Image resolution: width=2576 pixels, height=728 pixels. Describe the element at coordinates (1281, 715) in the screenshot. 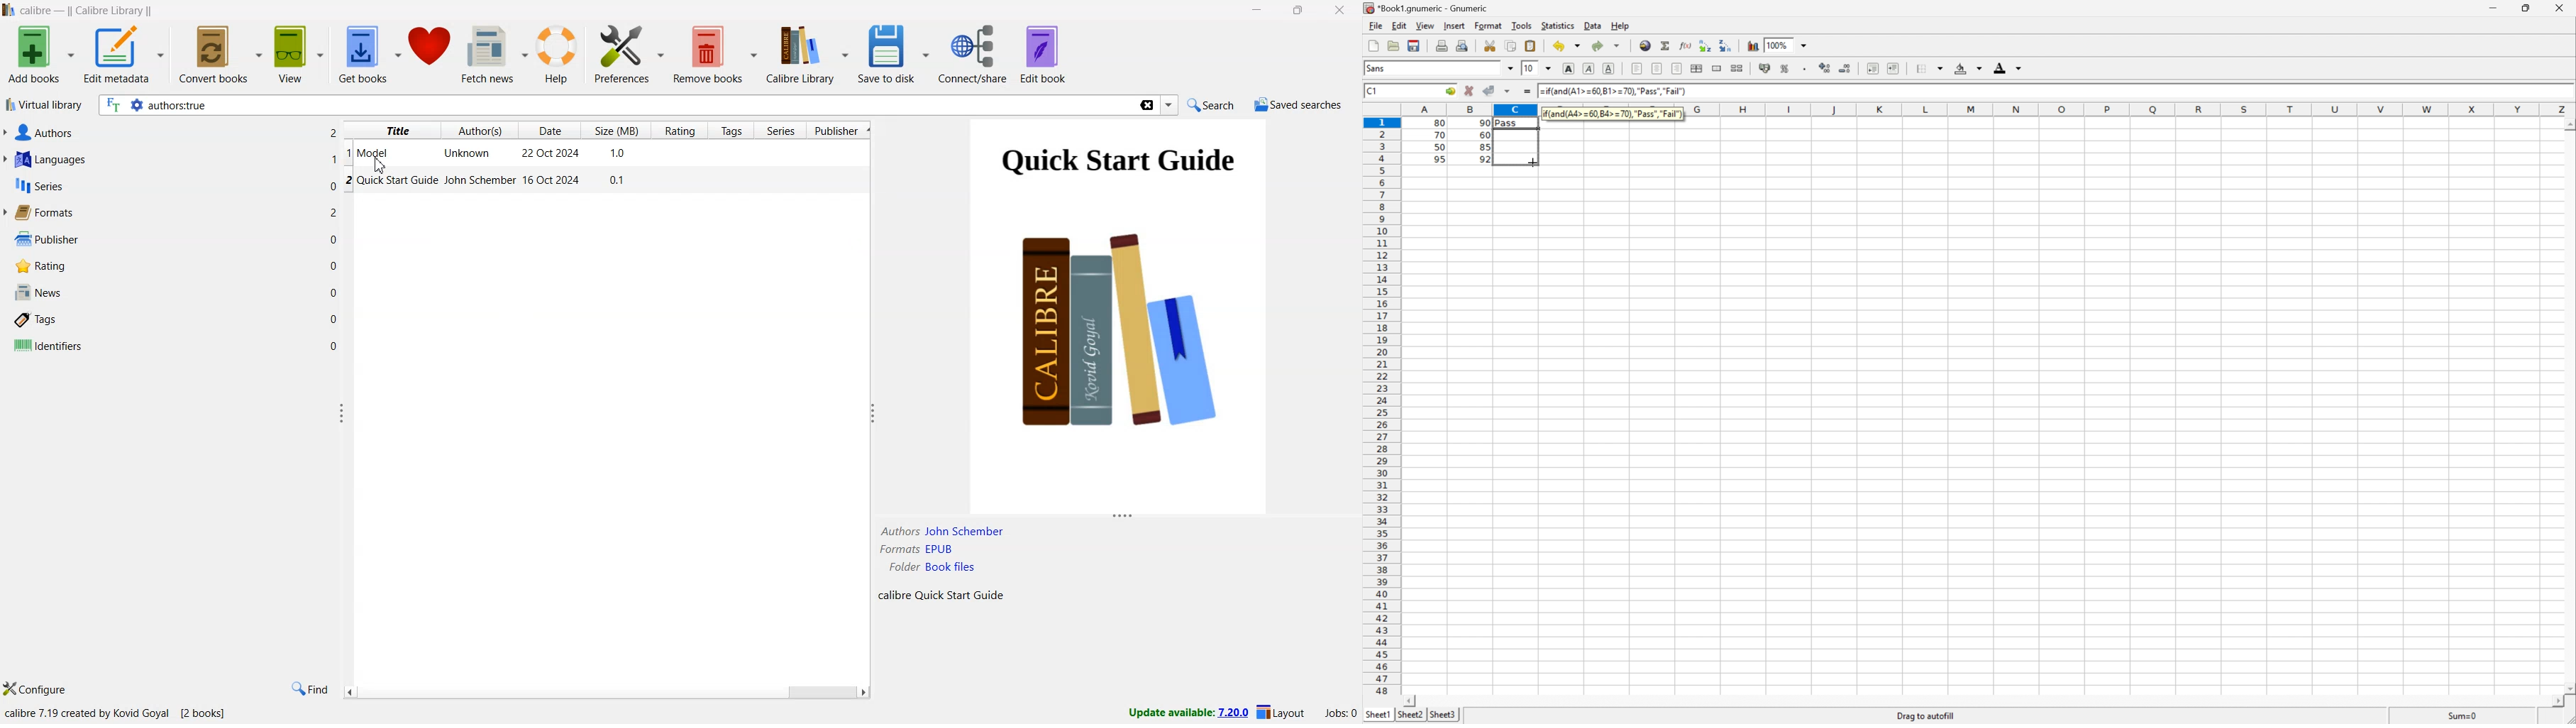

I see `change layout` at that location.